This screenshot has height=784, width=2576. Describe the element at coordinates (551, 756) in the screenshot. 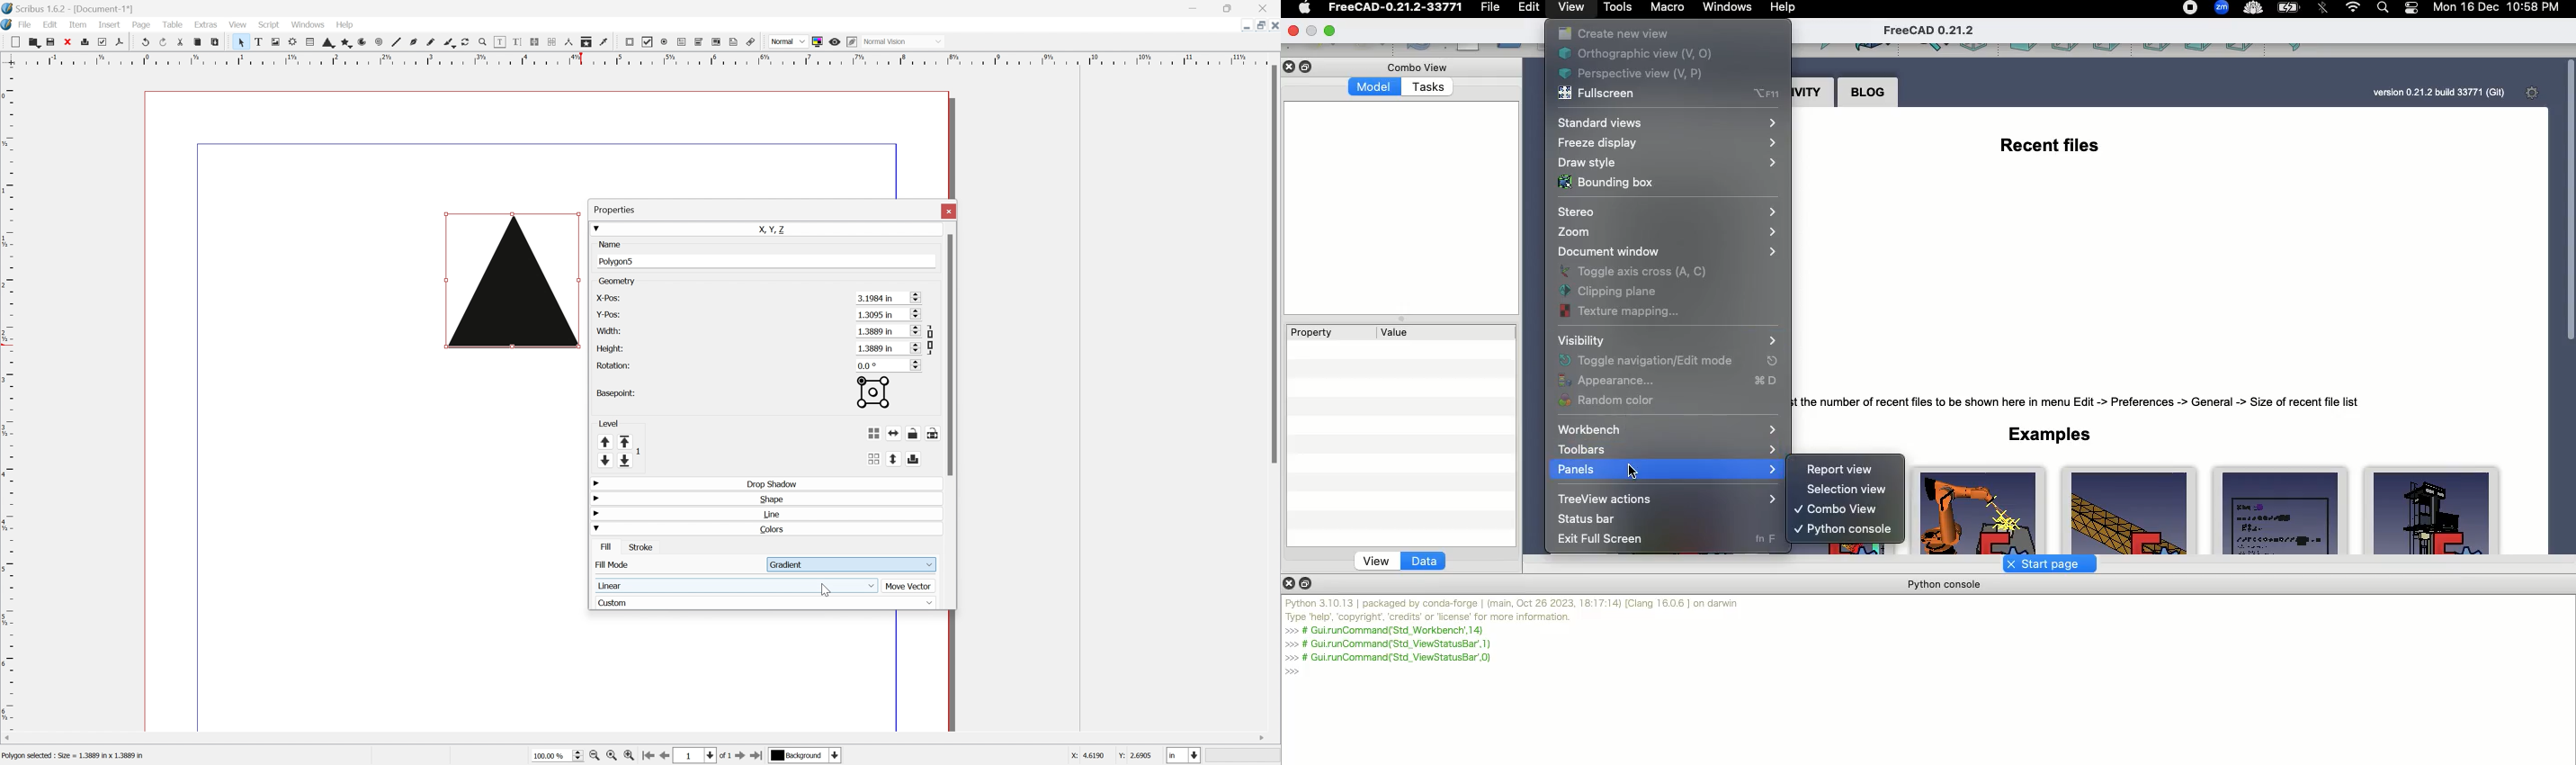

I see `100.00 %` at that location.